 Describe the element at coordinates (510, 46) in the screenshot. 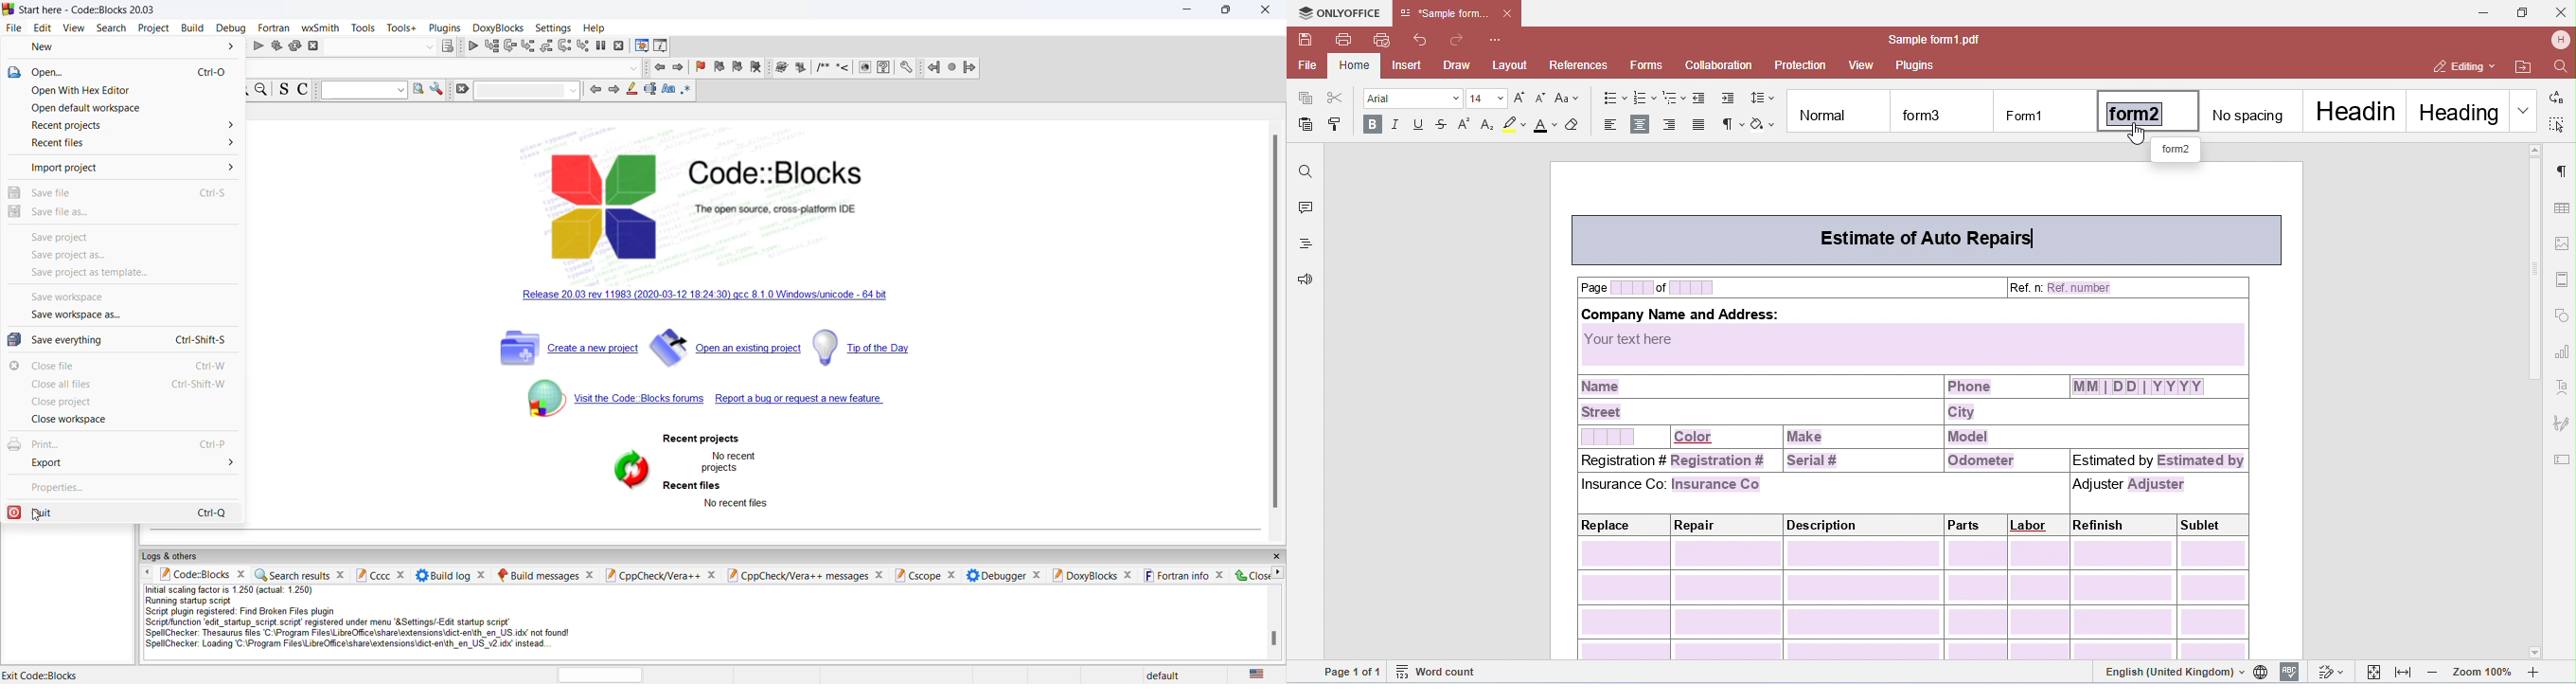

I see `next line` at that location.